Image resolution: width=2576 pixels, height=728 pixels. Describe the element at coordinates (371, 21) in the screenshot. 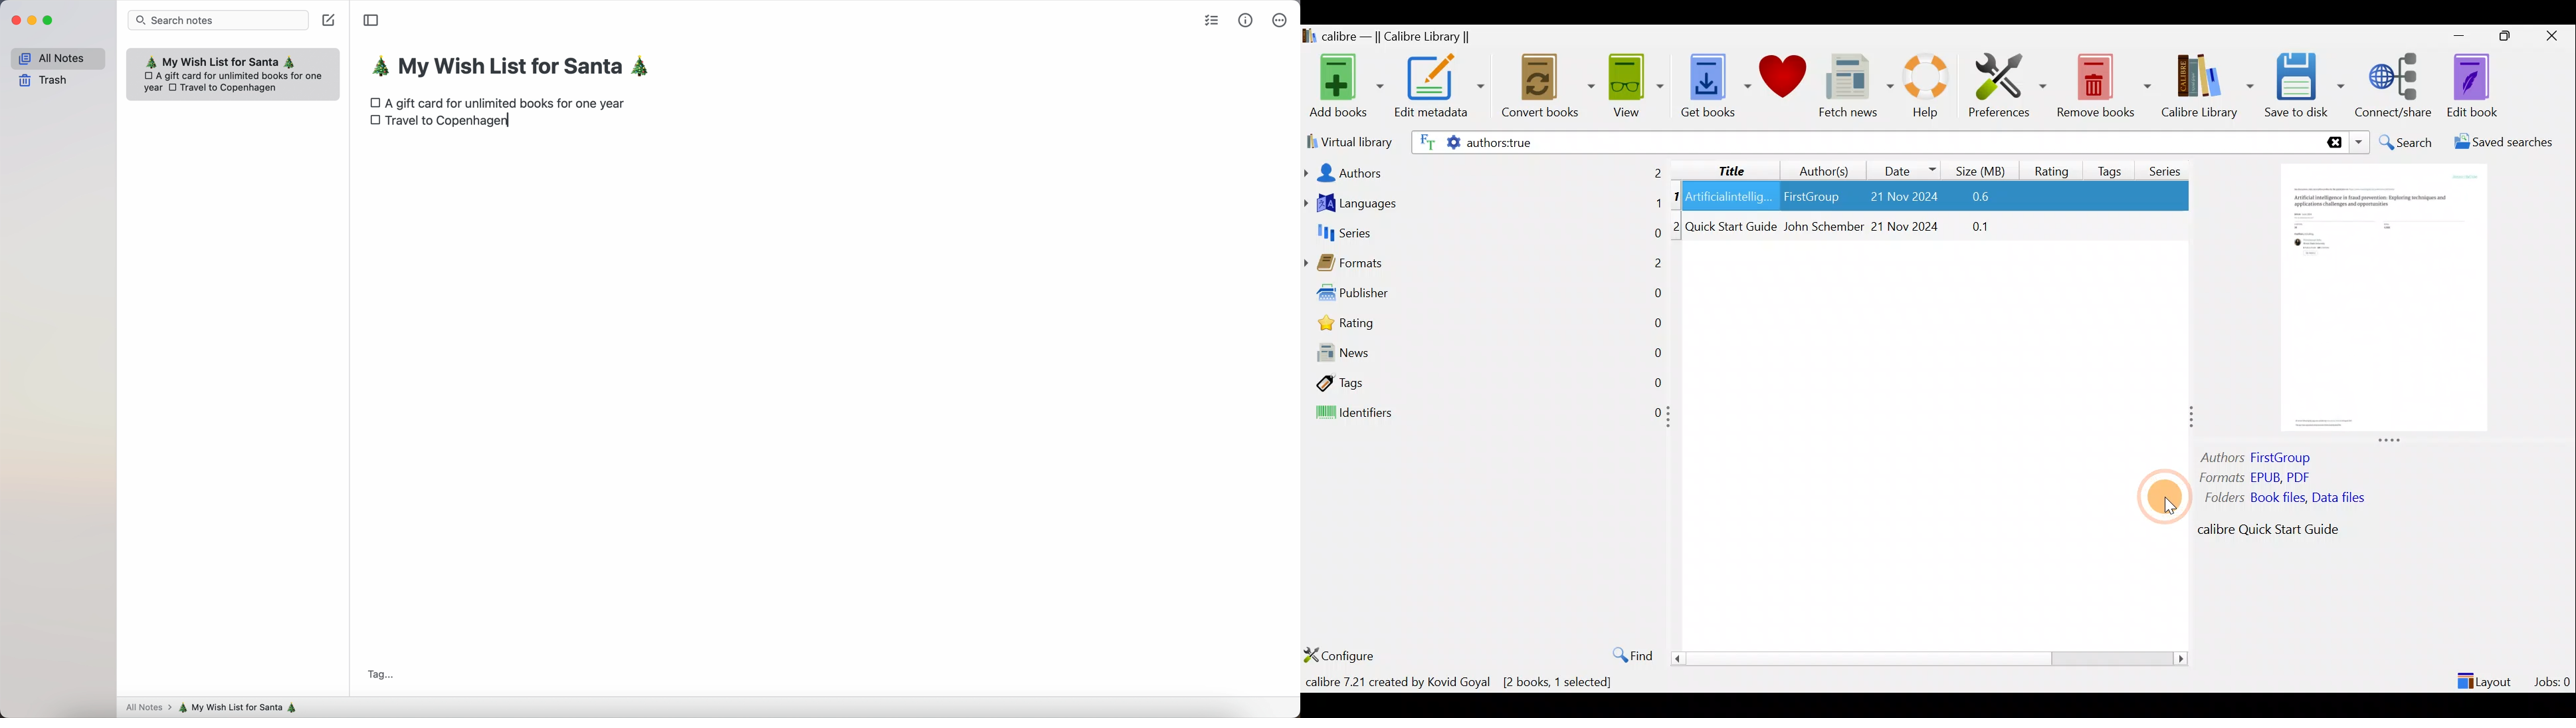

I see `toggle sidebar` at that location.